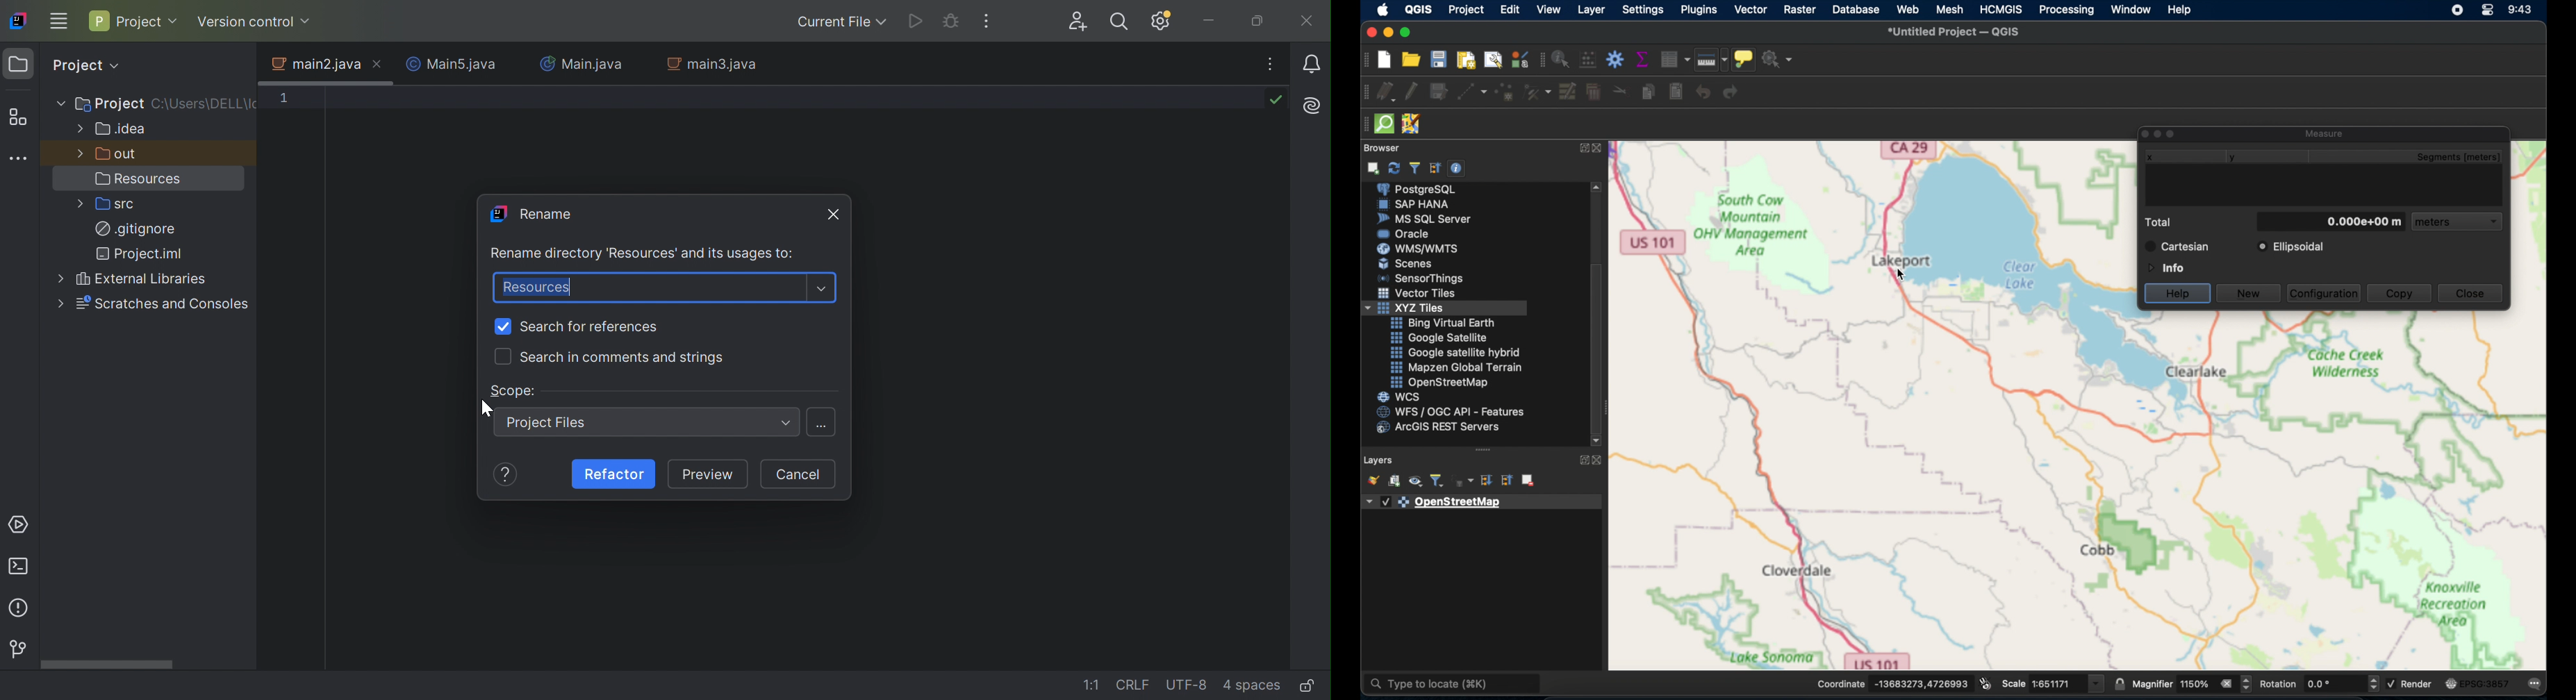 The height and width of the screenshot is (700, 2576). I want to click on create new project, so click(1384, 60).